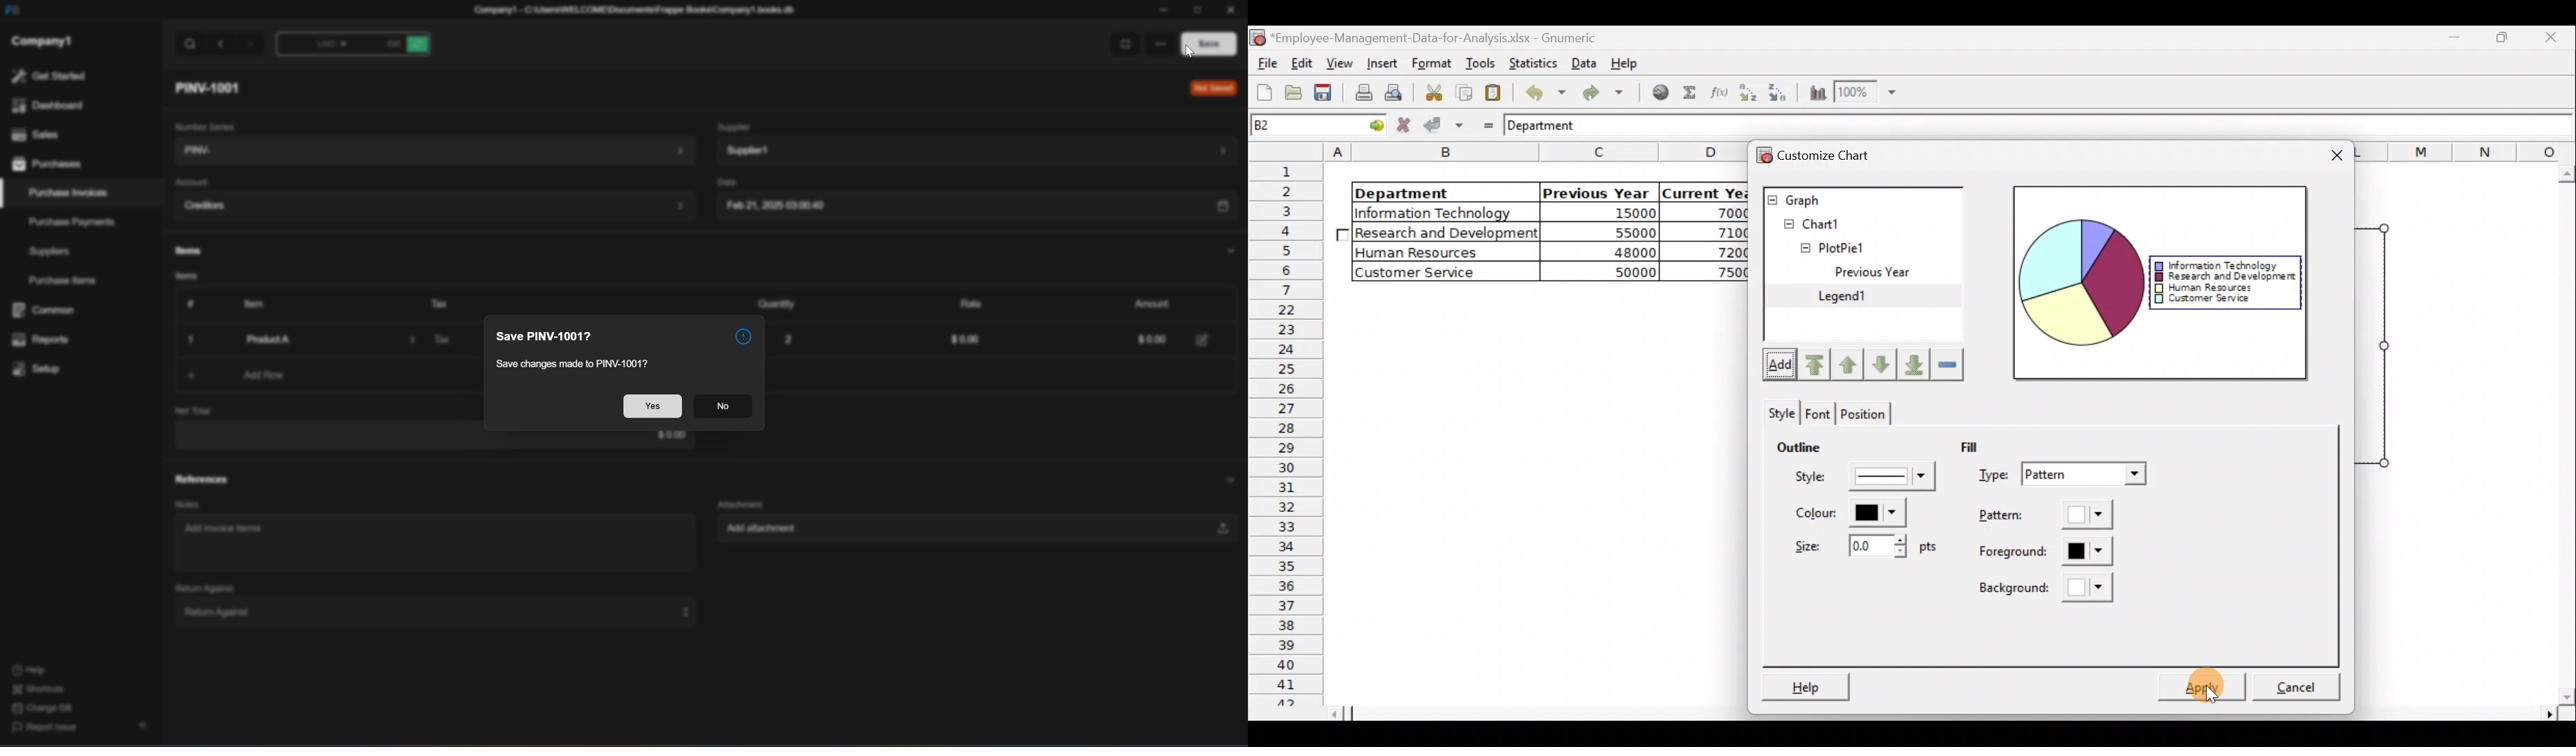 The image size is (2576, 756). I want to click on Insert hyperlink, so click(1662, 93).